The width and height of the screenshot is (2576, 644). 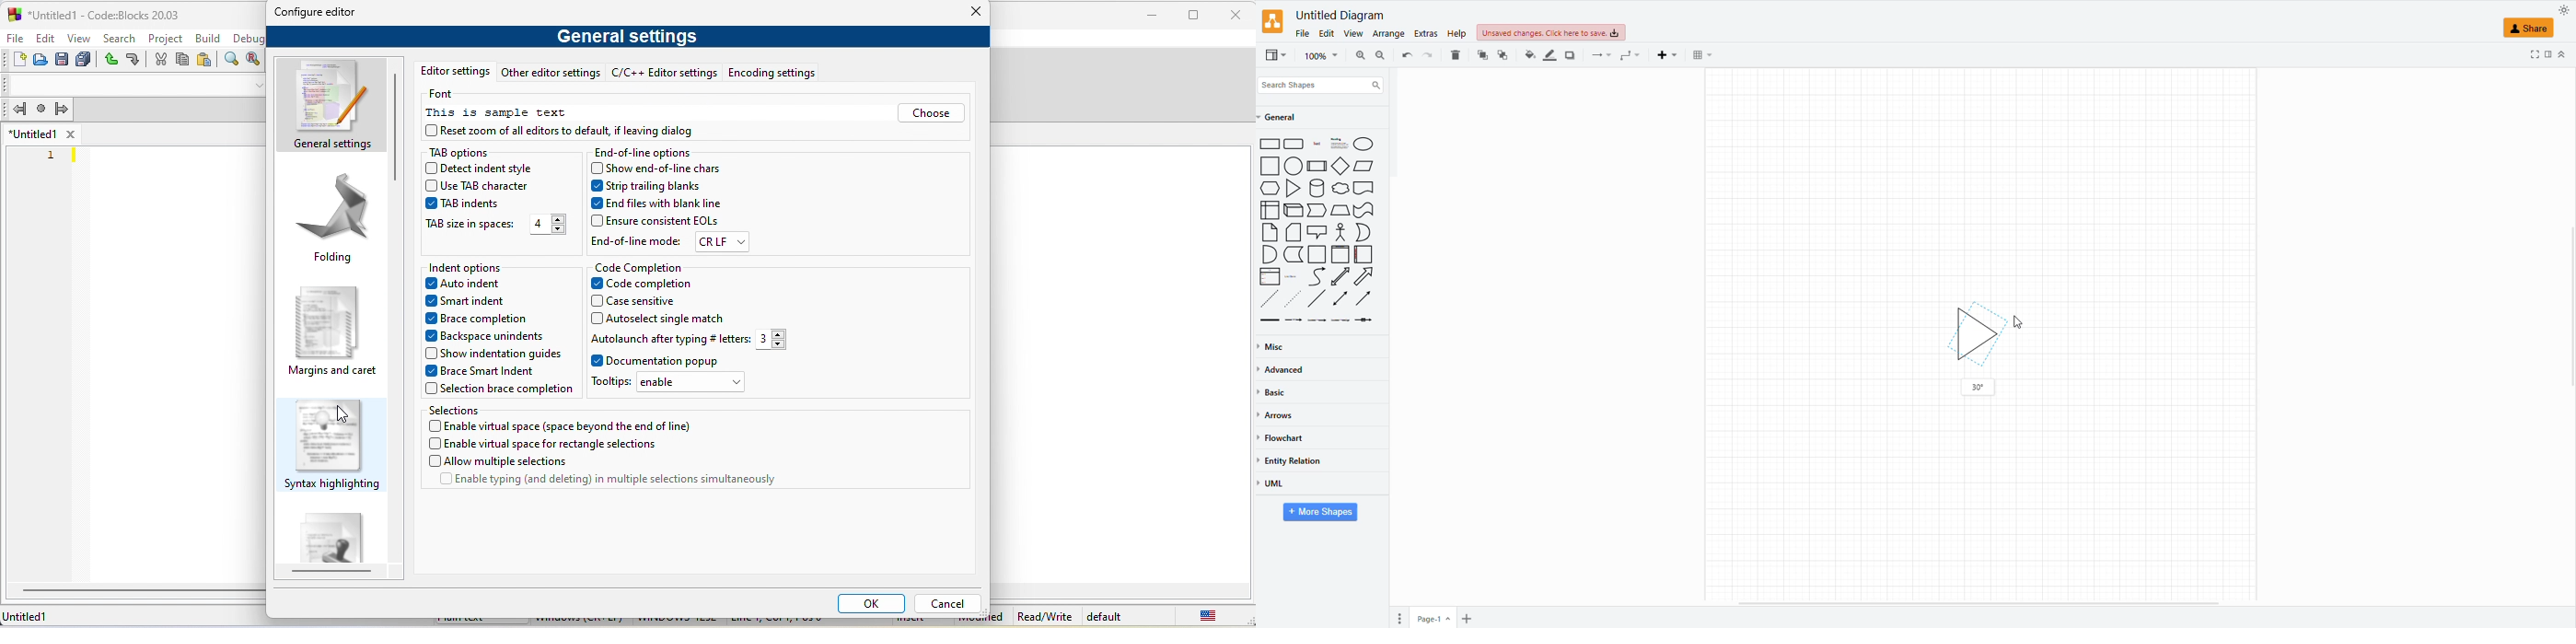 I want to click on untitled 1-code blocks-20.03, so click(x=104, y=16).